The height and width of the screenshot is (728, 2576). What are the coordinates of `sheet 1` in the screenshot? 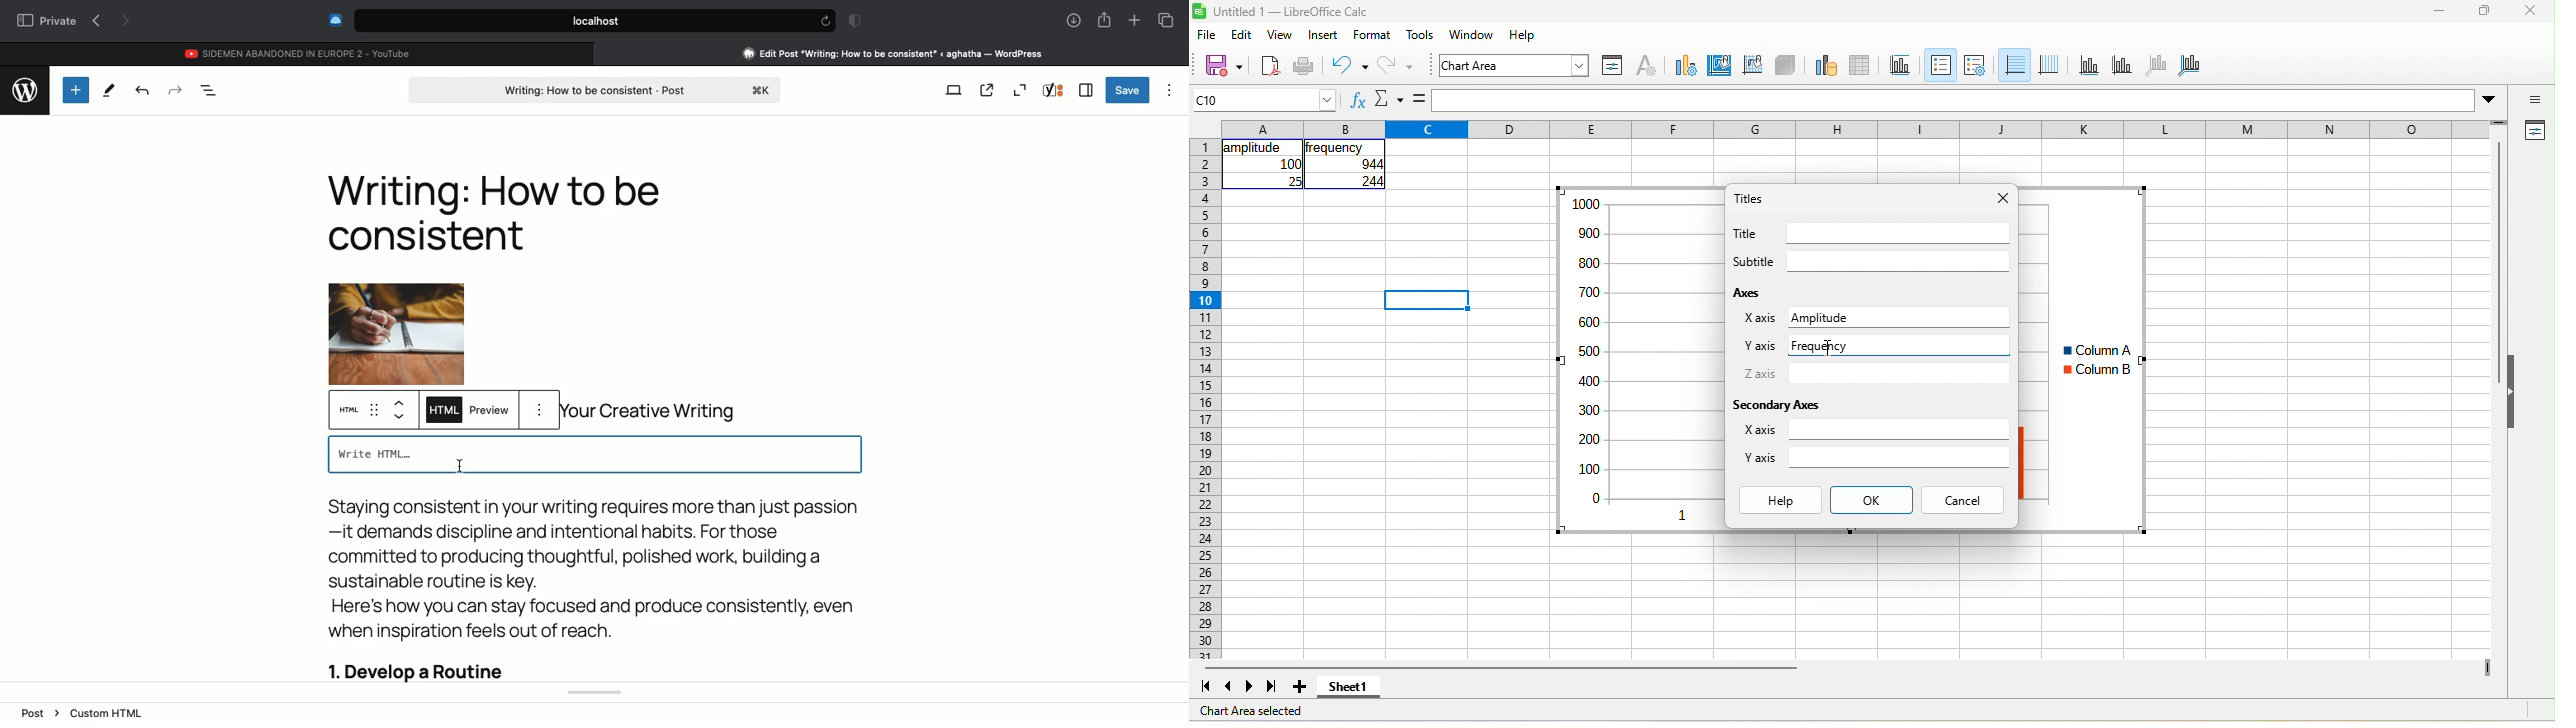 It's located at (1349, 687).